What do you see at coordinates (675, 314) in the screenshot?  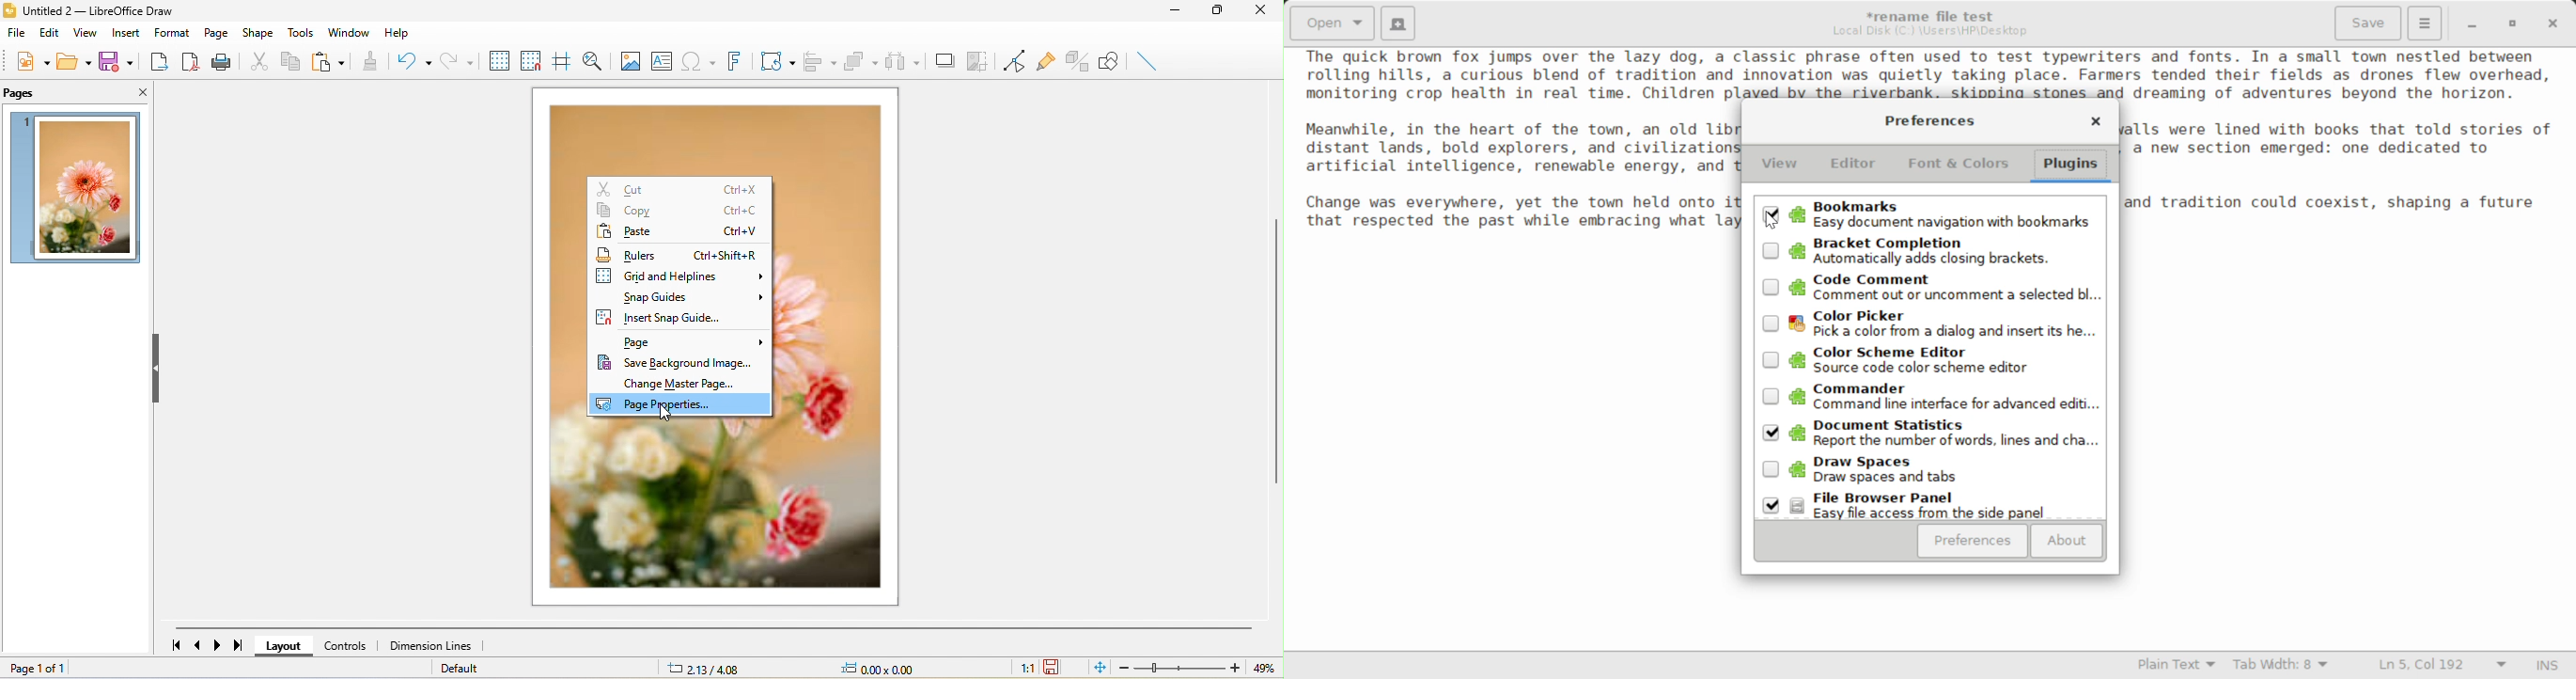 I see `insert snap guide` at bounding box center [675, 314].